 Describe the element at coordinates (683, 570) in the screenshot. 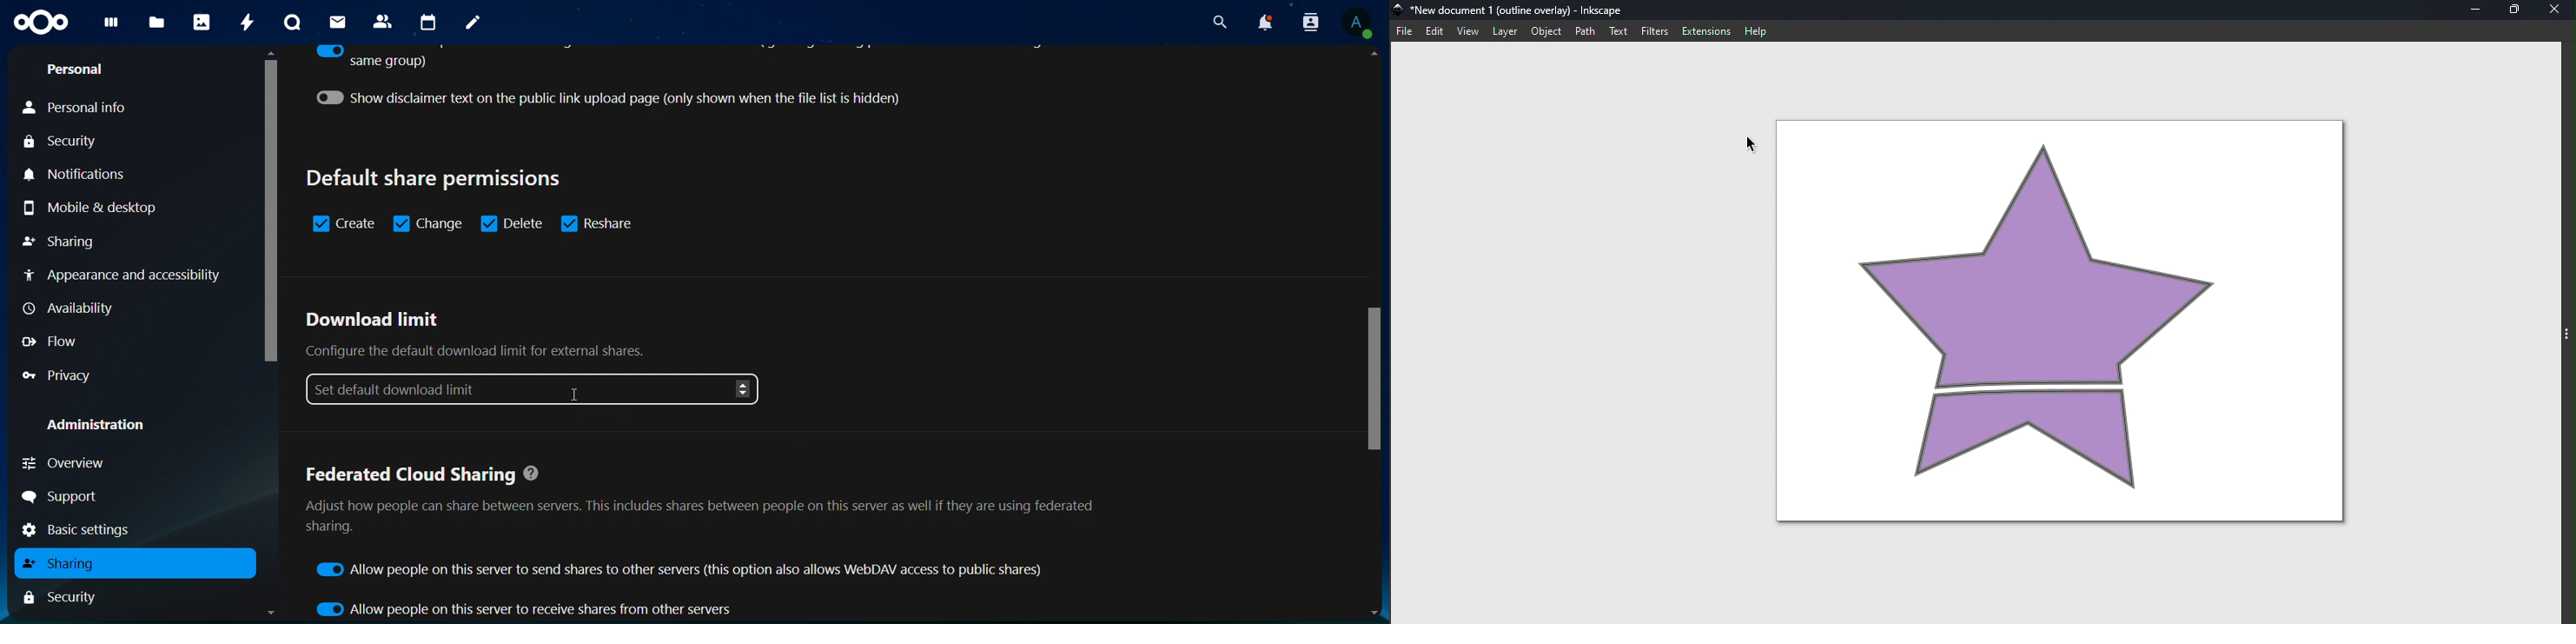

I see `allow people on this server to send shares to other servers ` at that location.